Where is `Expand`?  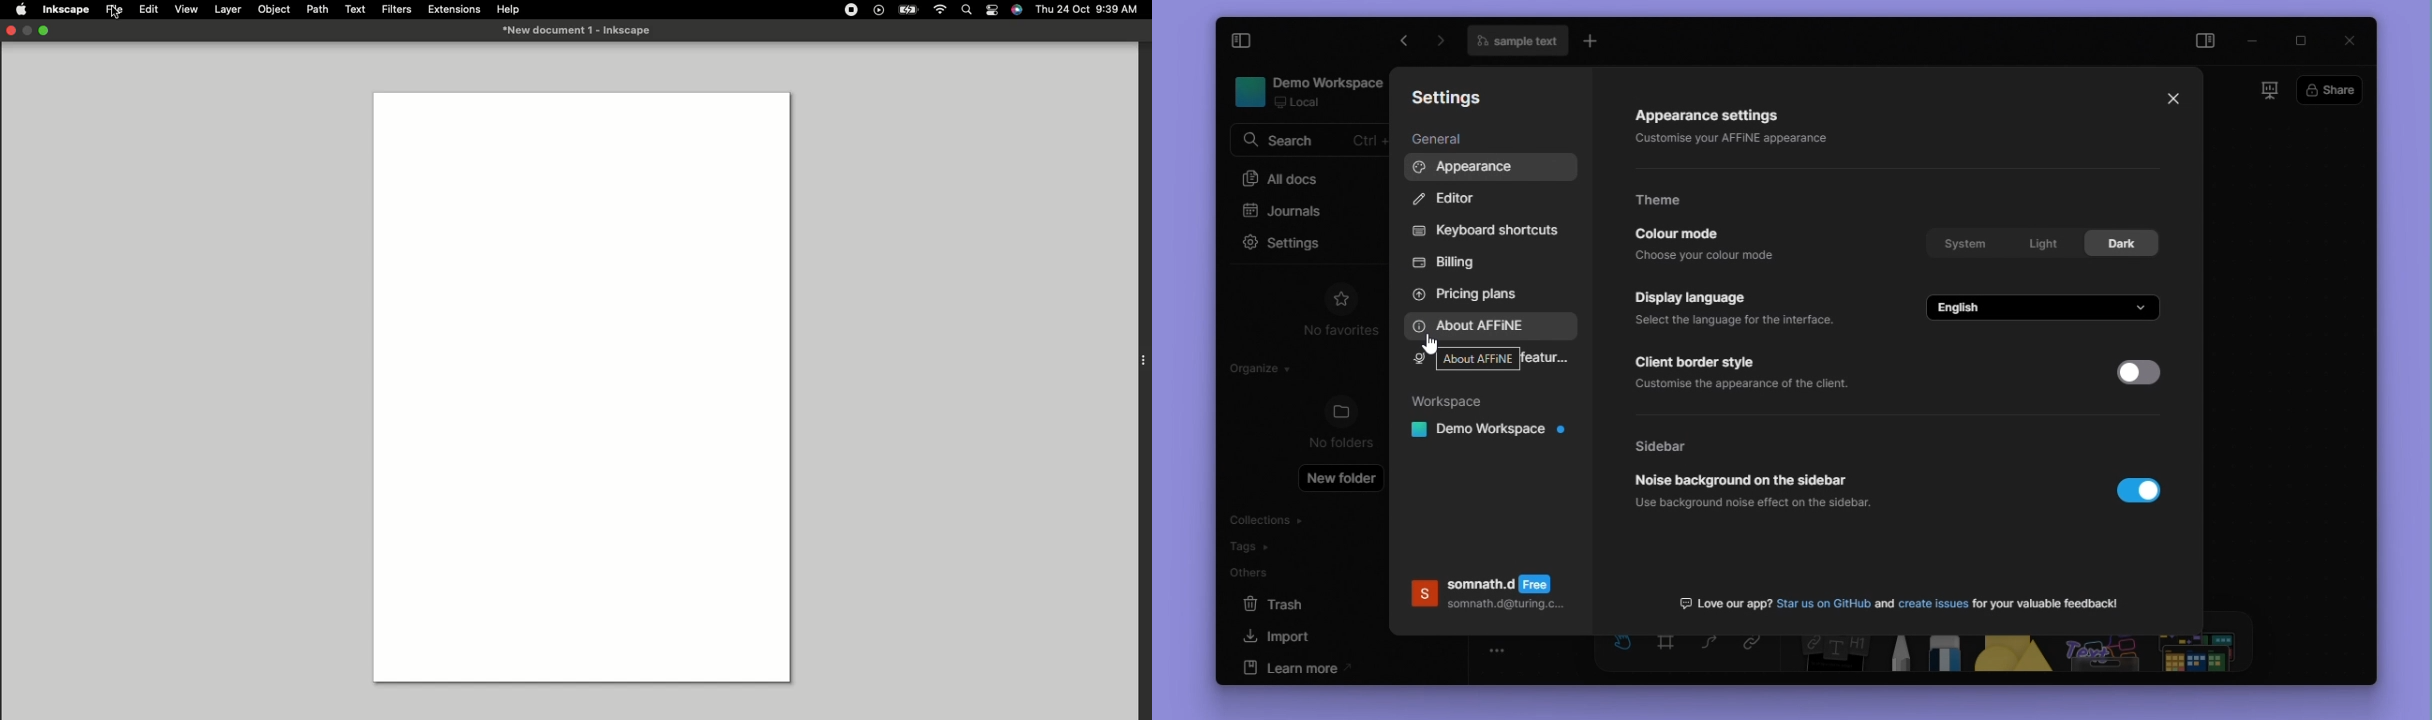
Expand is located at coordinates (46, 30).